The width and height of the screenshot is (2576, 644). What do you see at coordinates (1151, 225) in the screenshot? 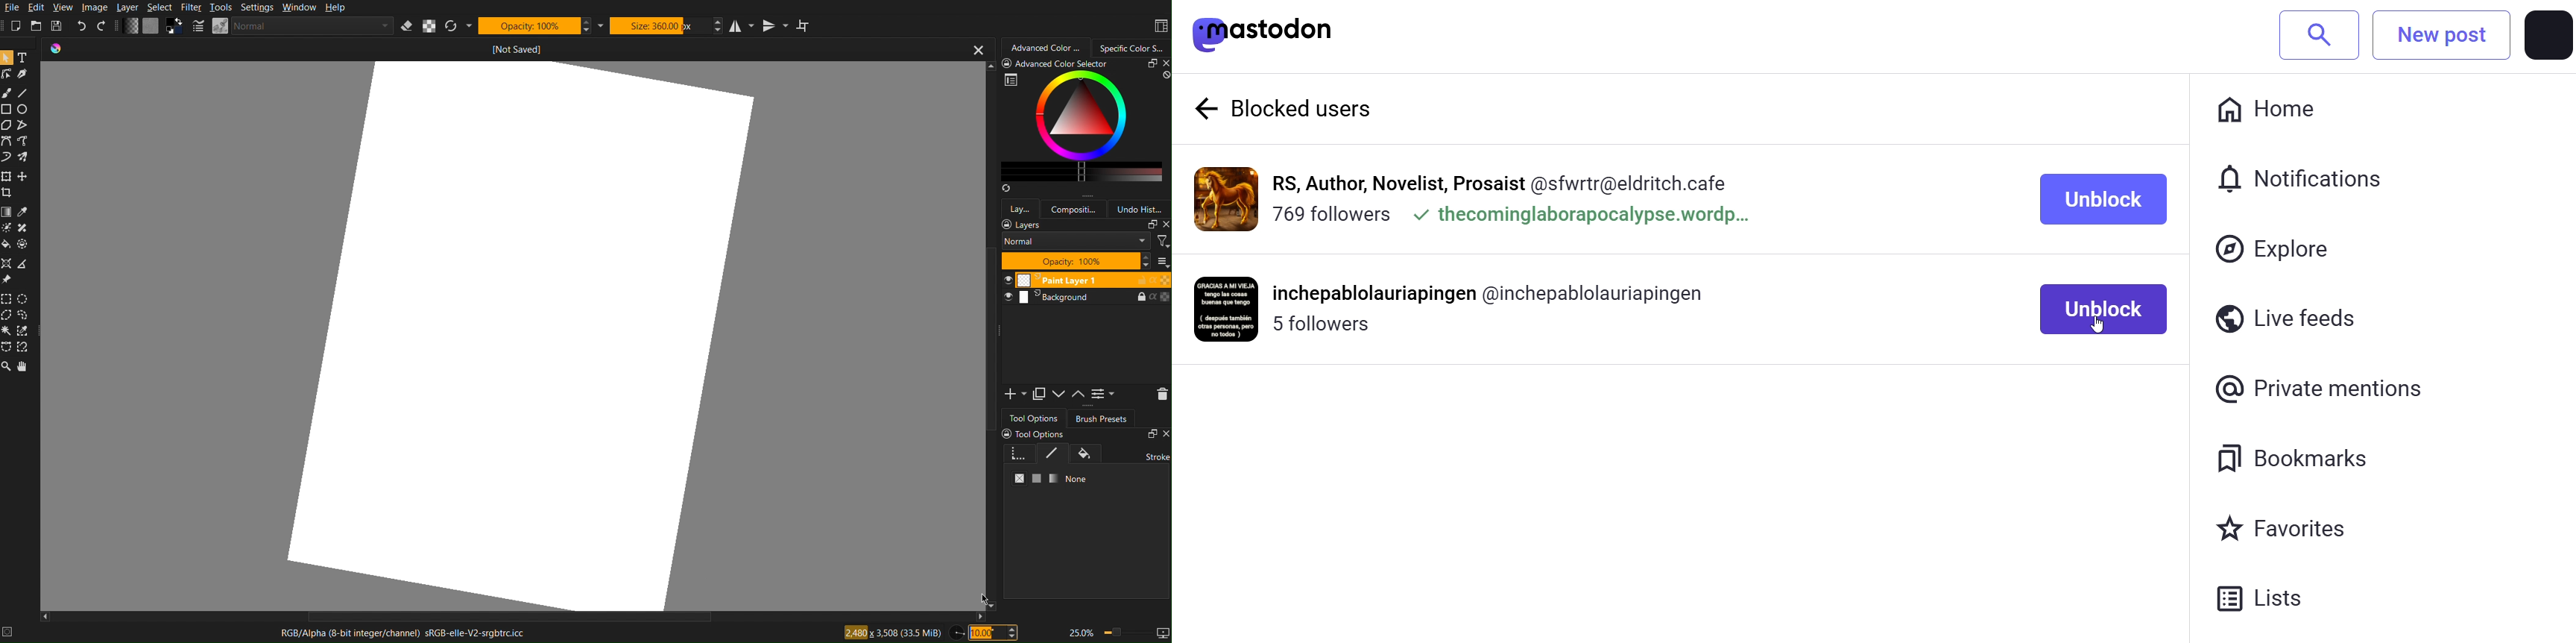
I see `copy` at bounding box center [1151, 225].